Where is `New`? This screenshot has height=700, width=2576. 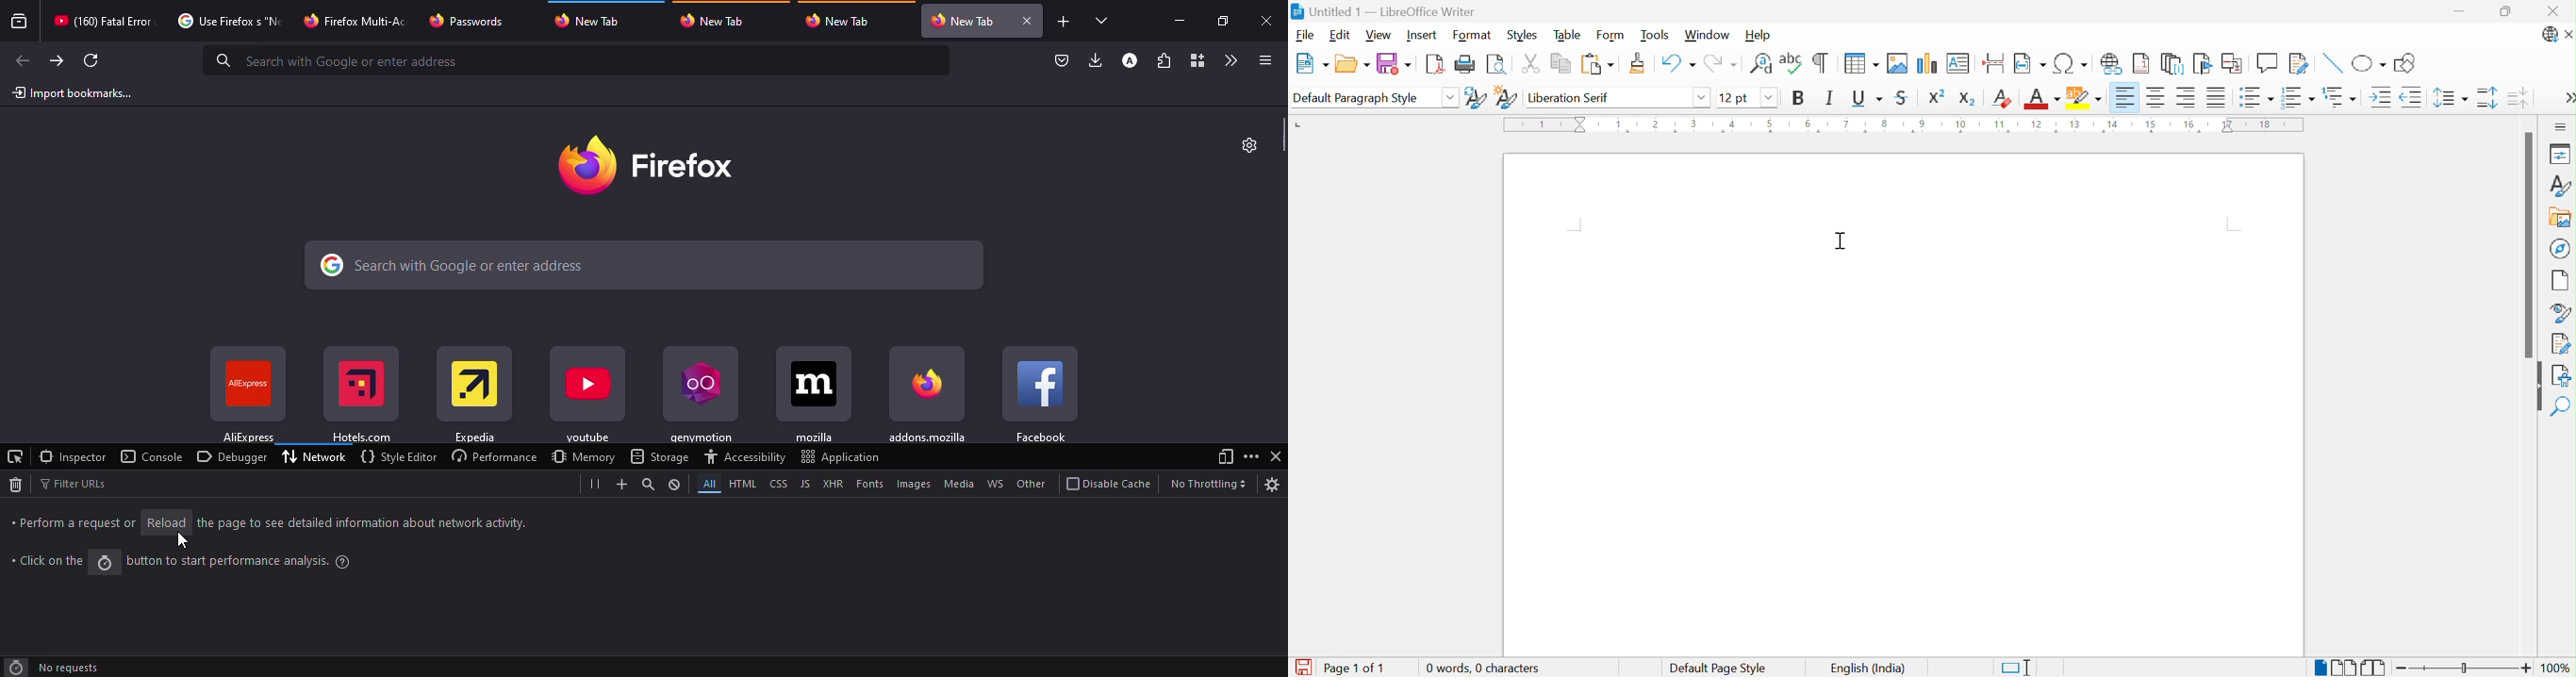
New is located at coordinates (1311, 64).